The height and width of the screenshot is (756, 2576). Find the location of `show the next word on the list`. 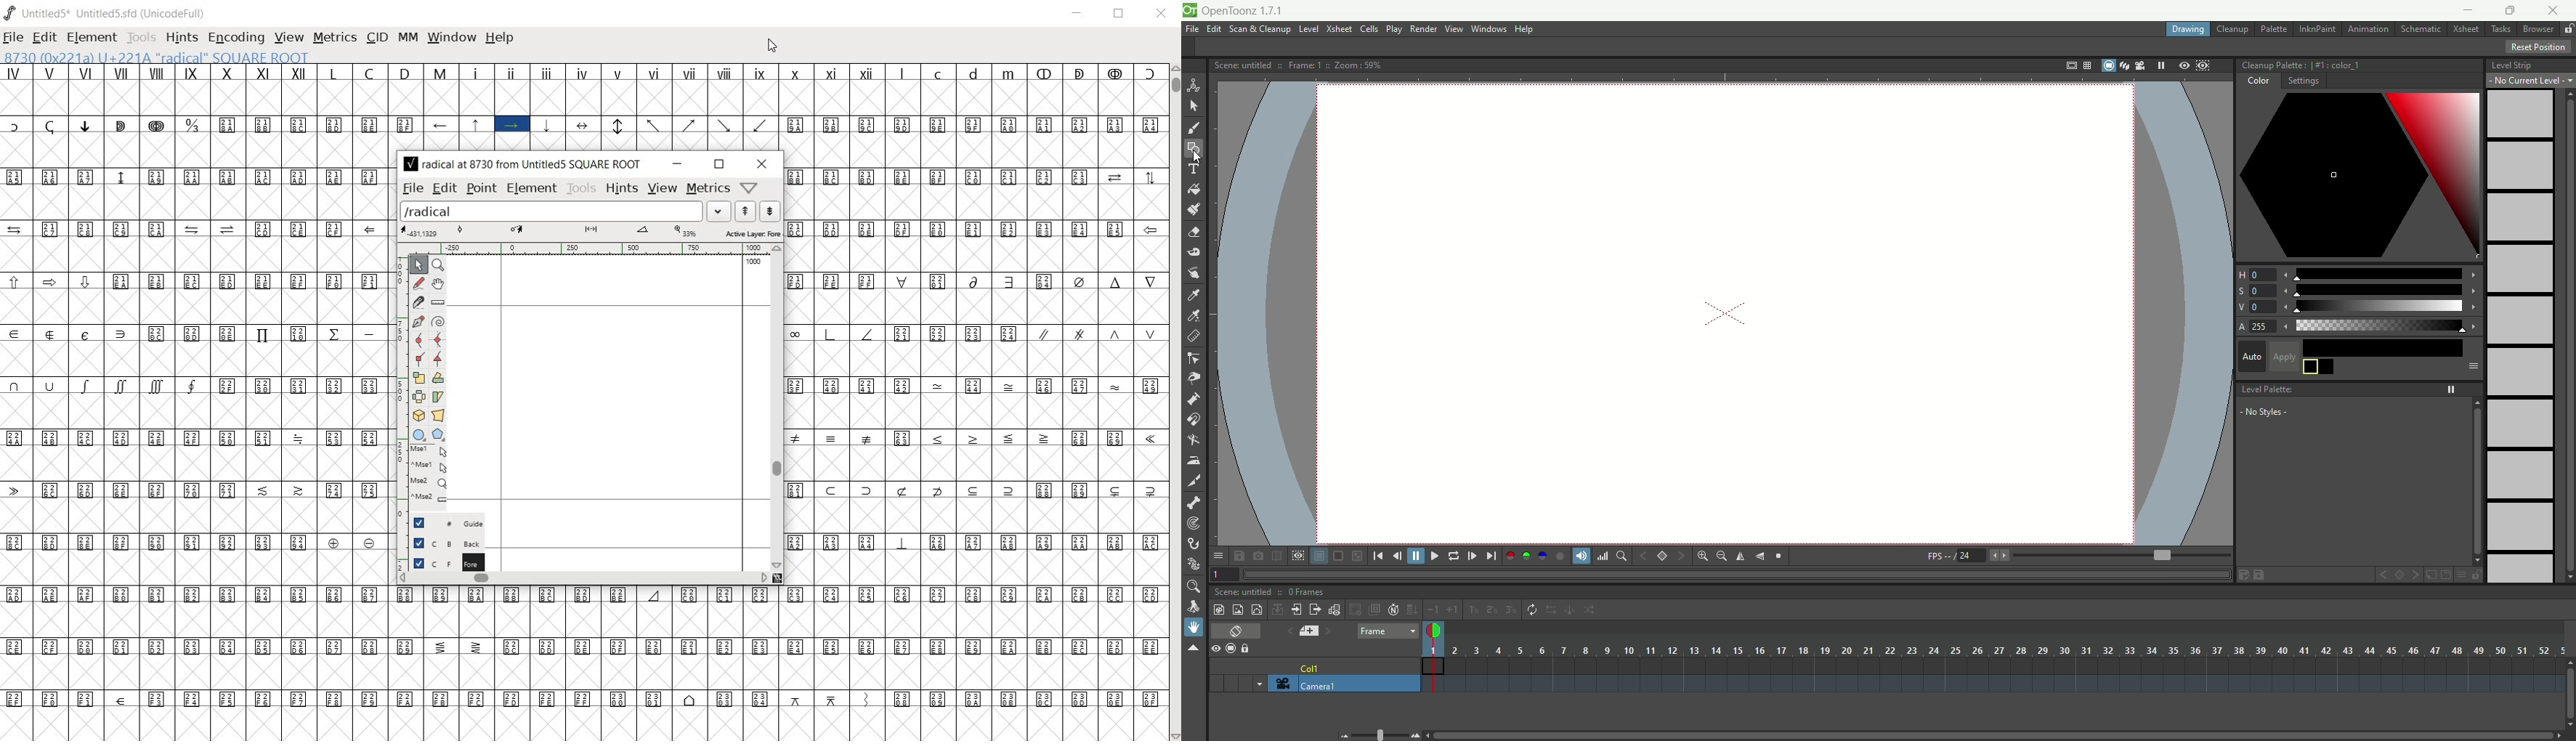

show the next word on the list is located at coordinates (747, 210).